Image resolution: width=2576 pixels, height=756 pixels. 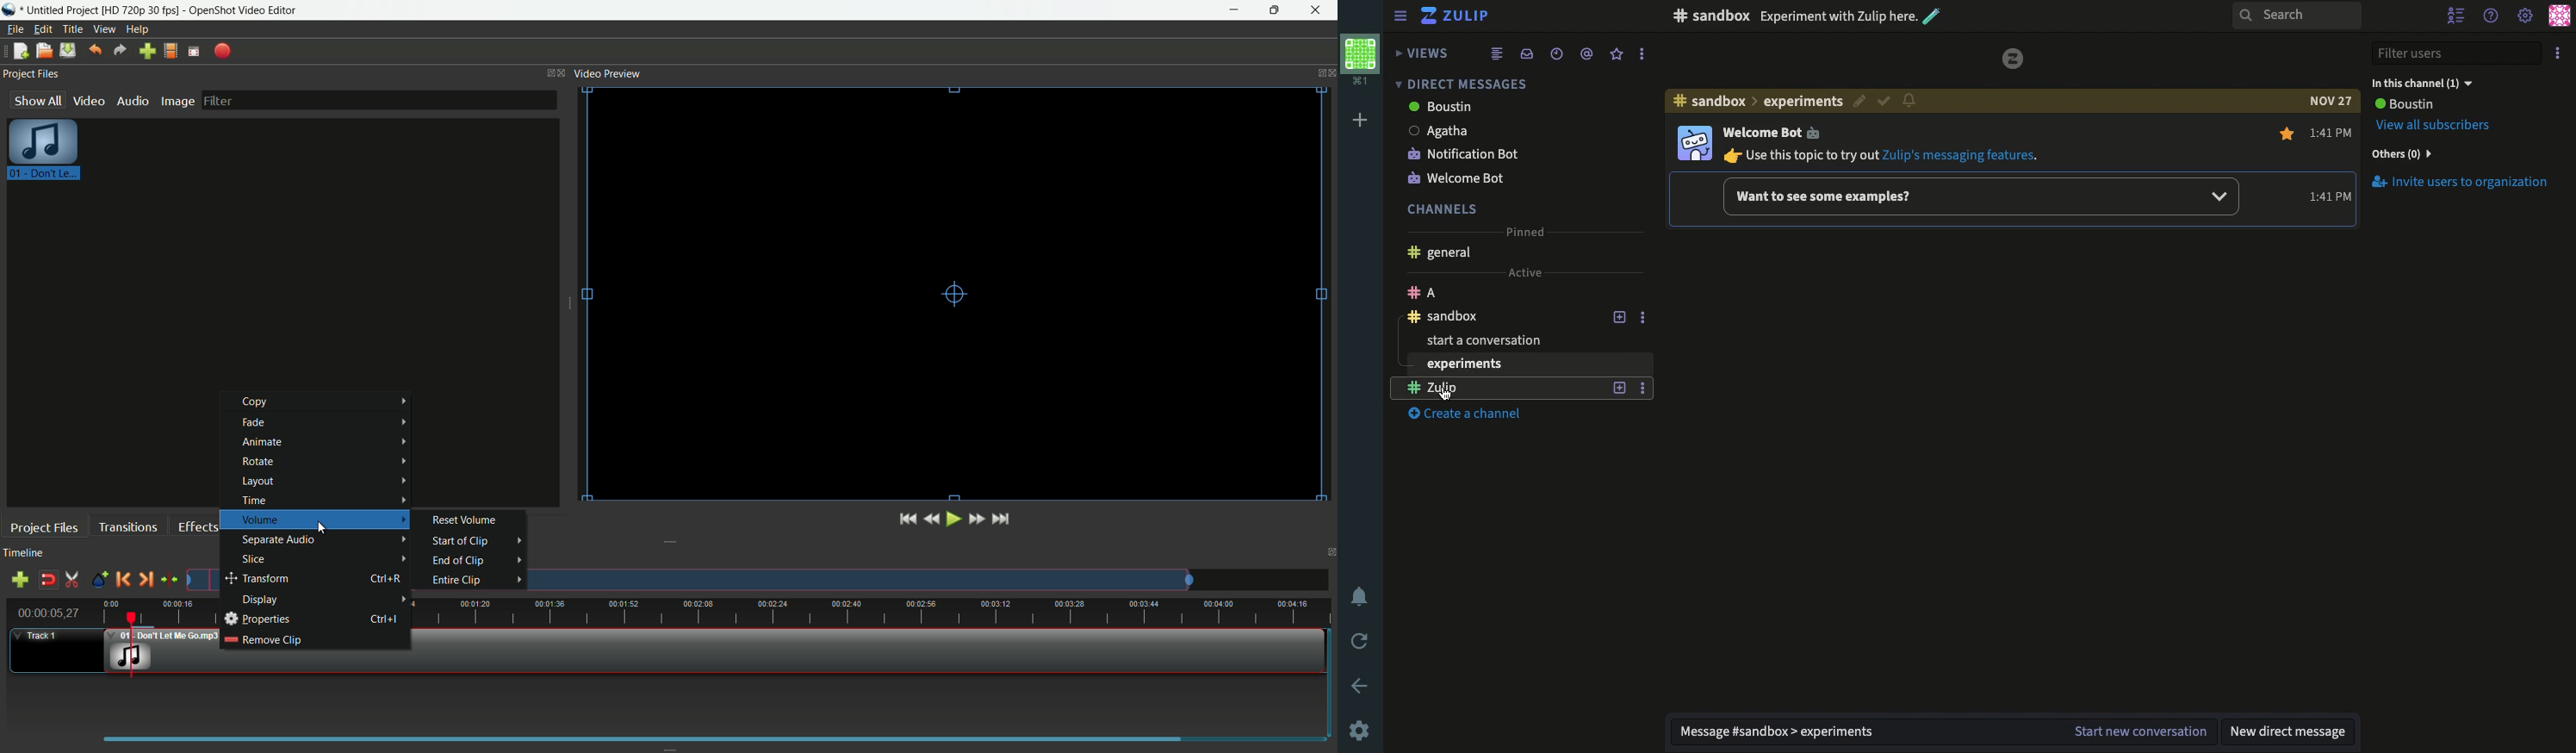 I want to click on Refresh, so click(x=1361, y=639).